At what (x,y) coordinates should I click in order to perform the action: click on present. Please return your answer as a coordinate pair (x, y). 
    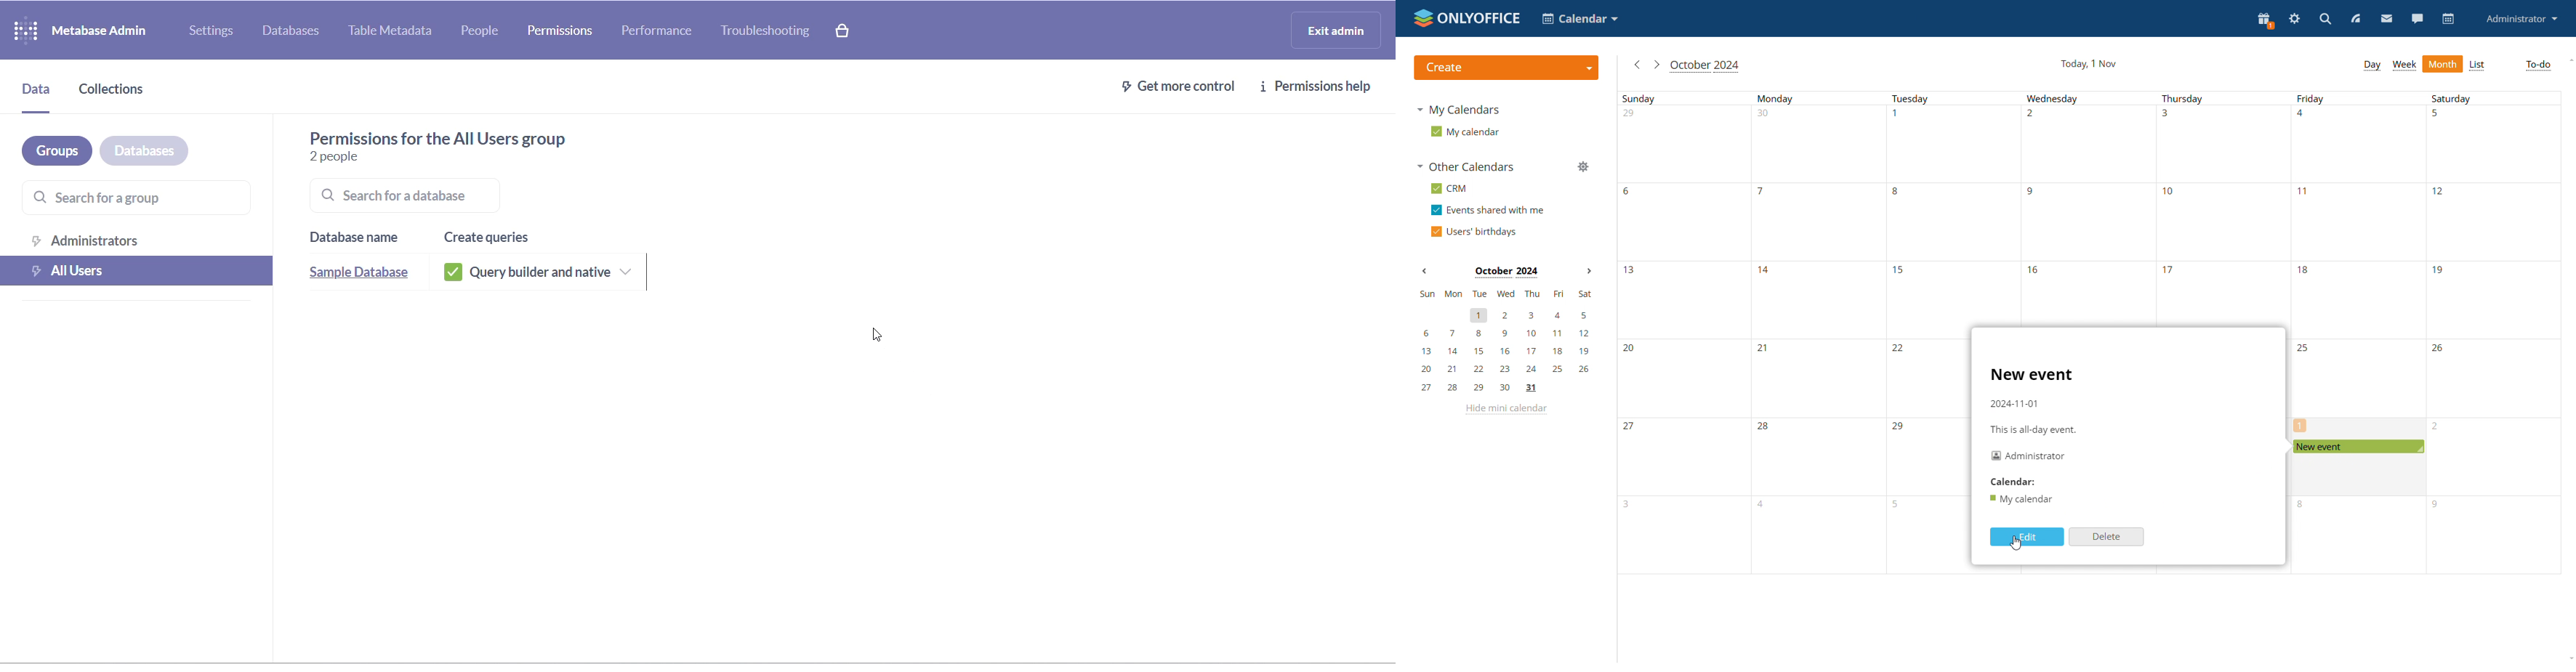
    Looking at the image, I should click on (2265, 20).